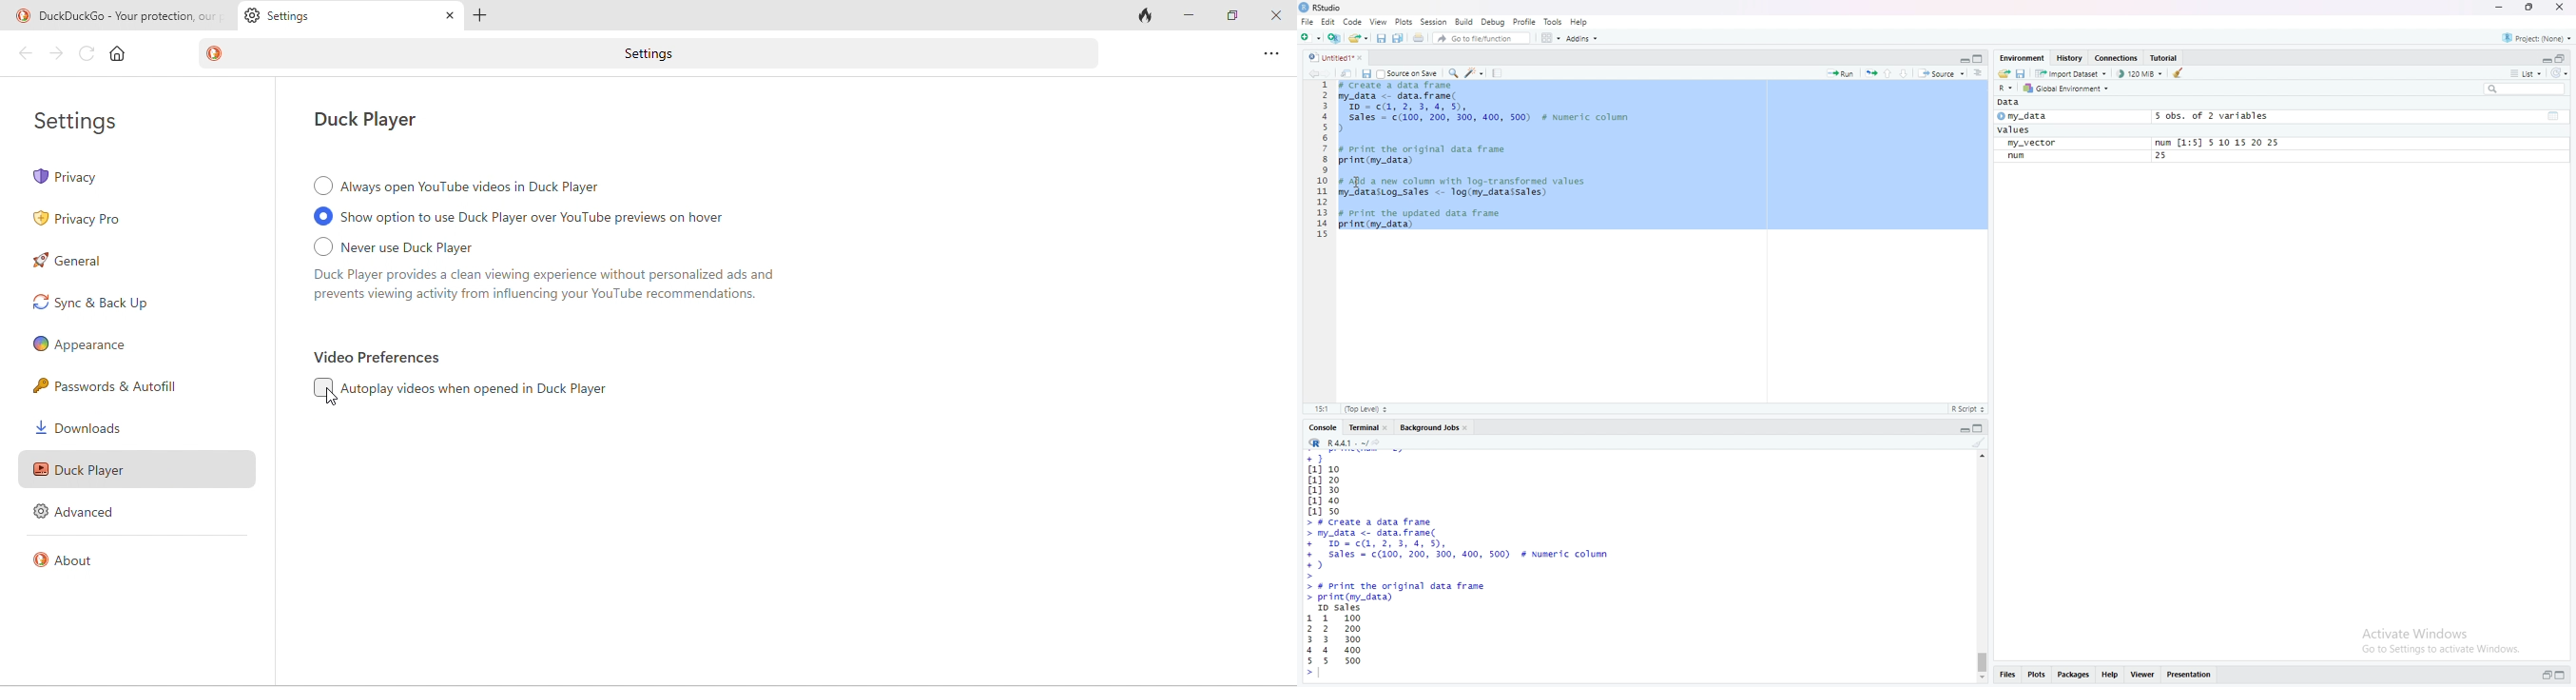  I want to click on source on save, so click(1409, 75).